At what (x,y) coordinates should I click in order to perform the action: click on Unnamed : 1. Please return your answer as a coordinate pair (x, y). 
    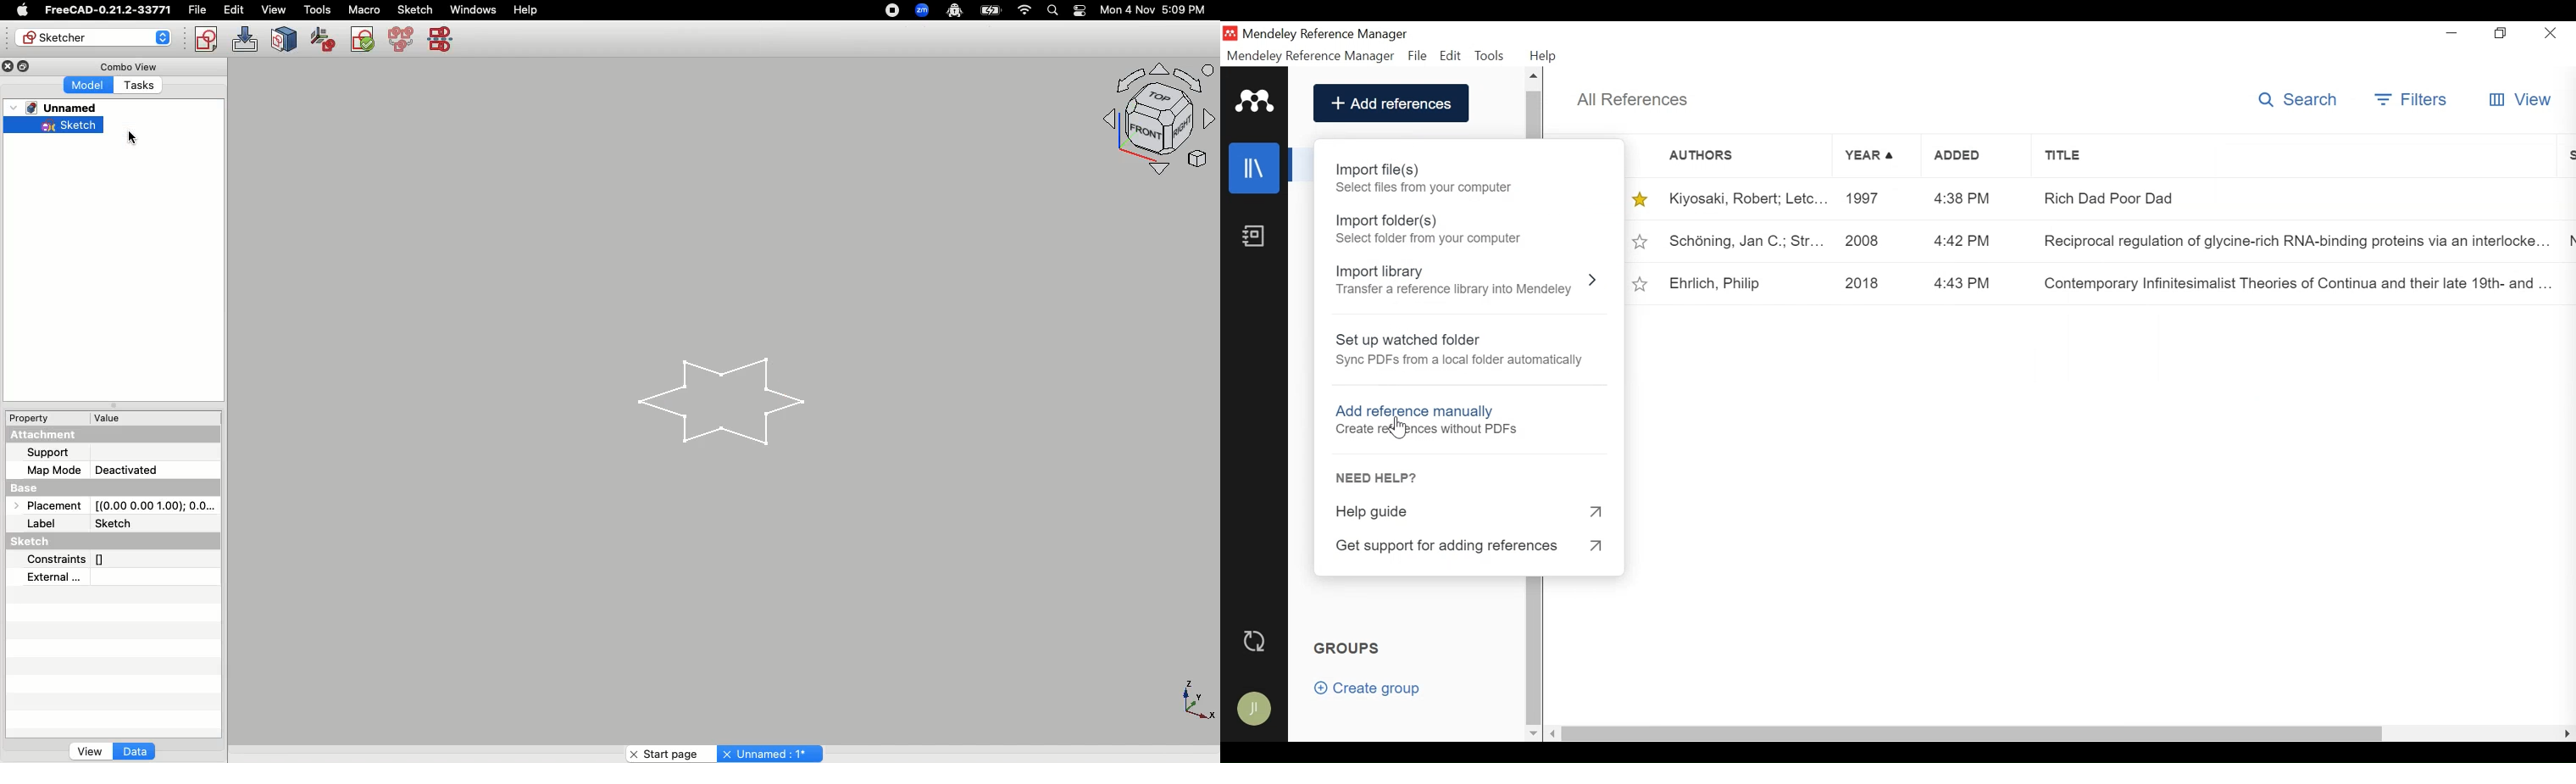
    Looking at the image, I should click on (769, 751).